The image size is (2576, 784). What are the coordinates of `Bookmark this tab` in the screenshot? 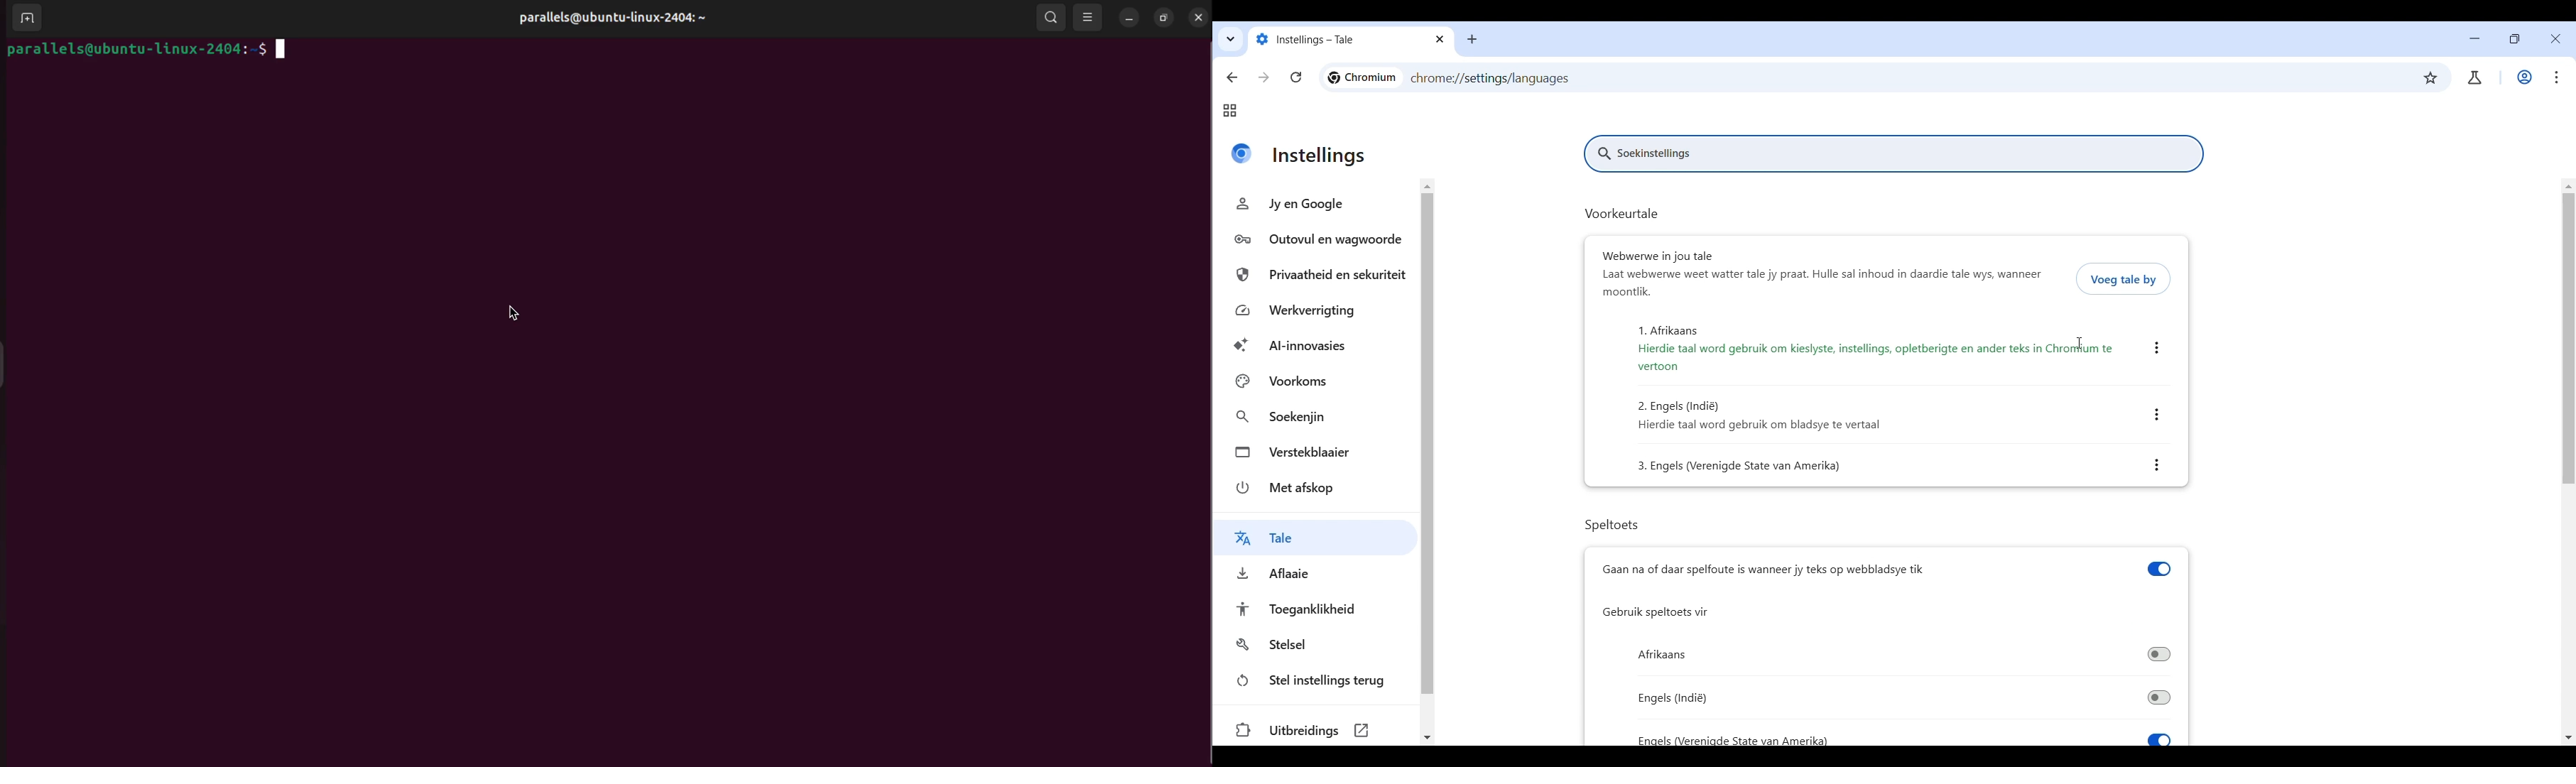 It's located at (2431, 78).